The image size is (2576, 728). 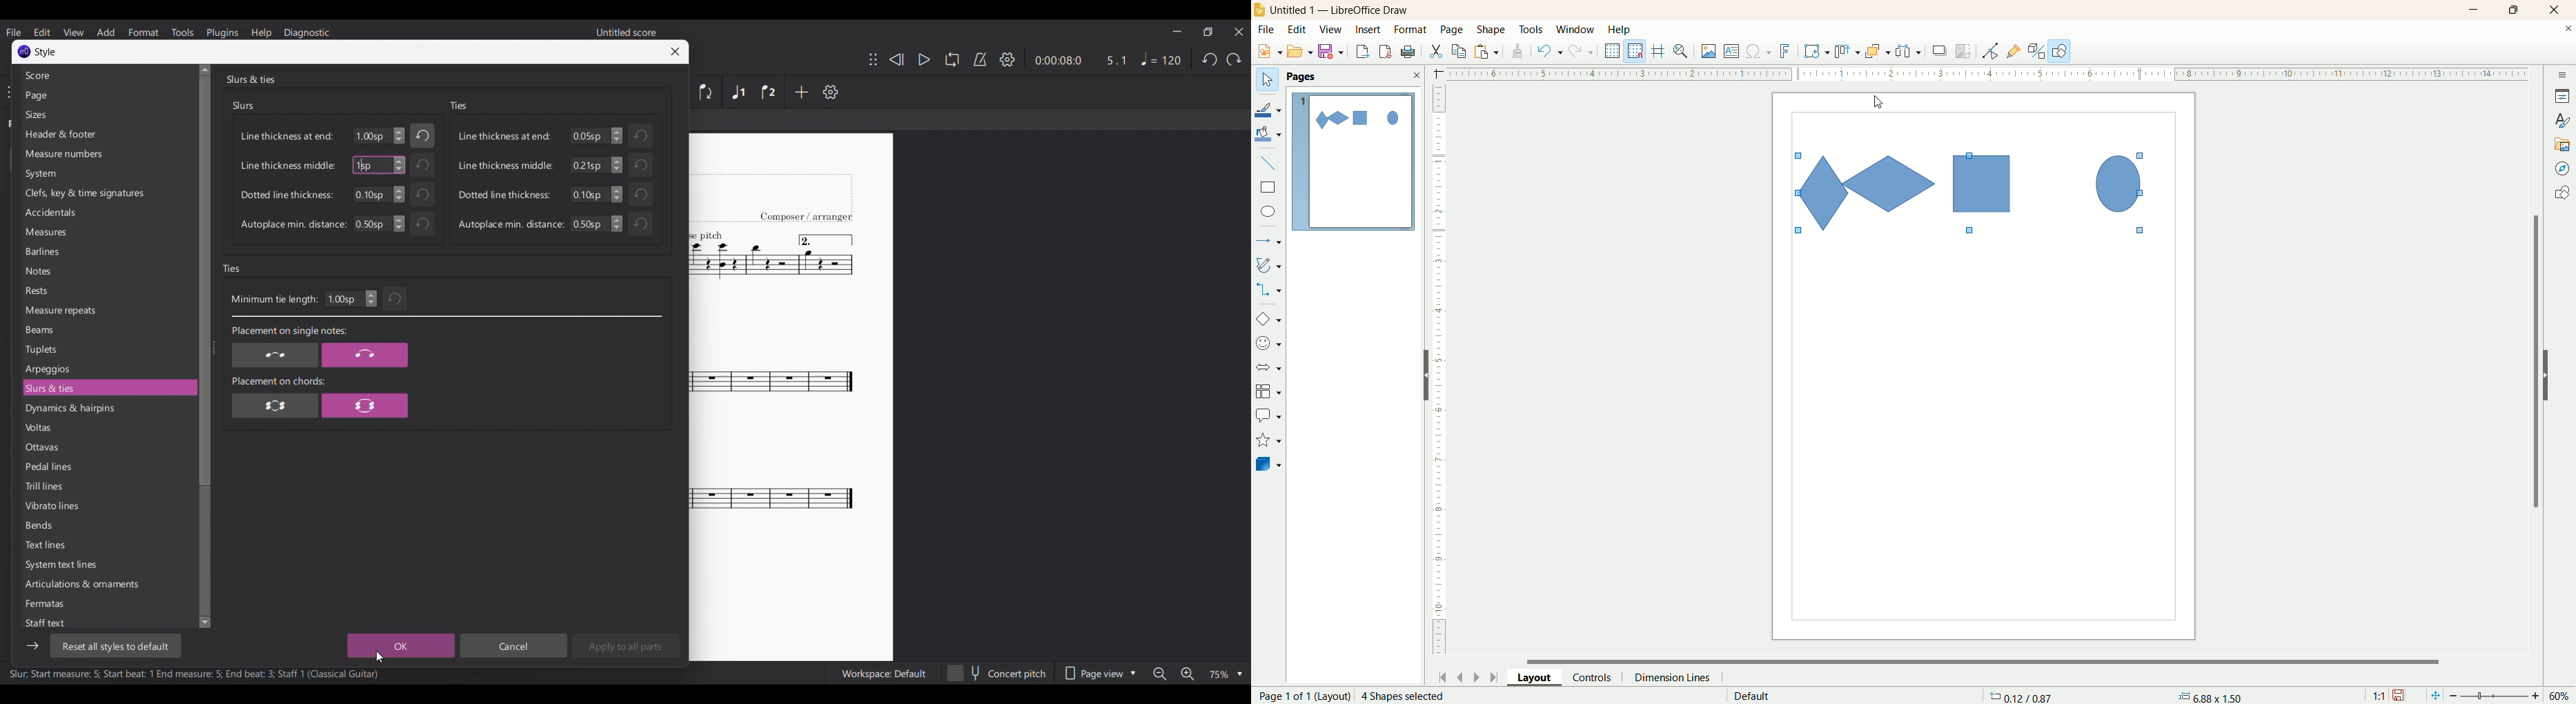 I want to click on hide, so click(x=2553, y=373).